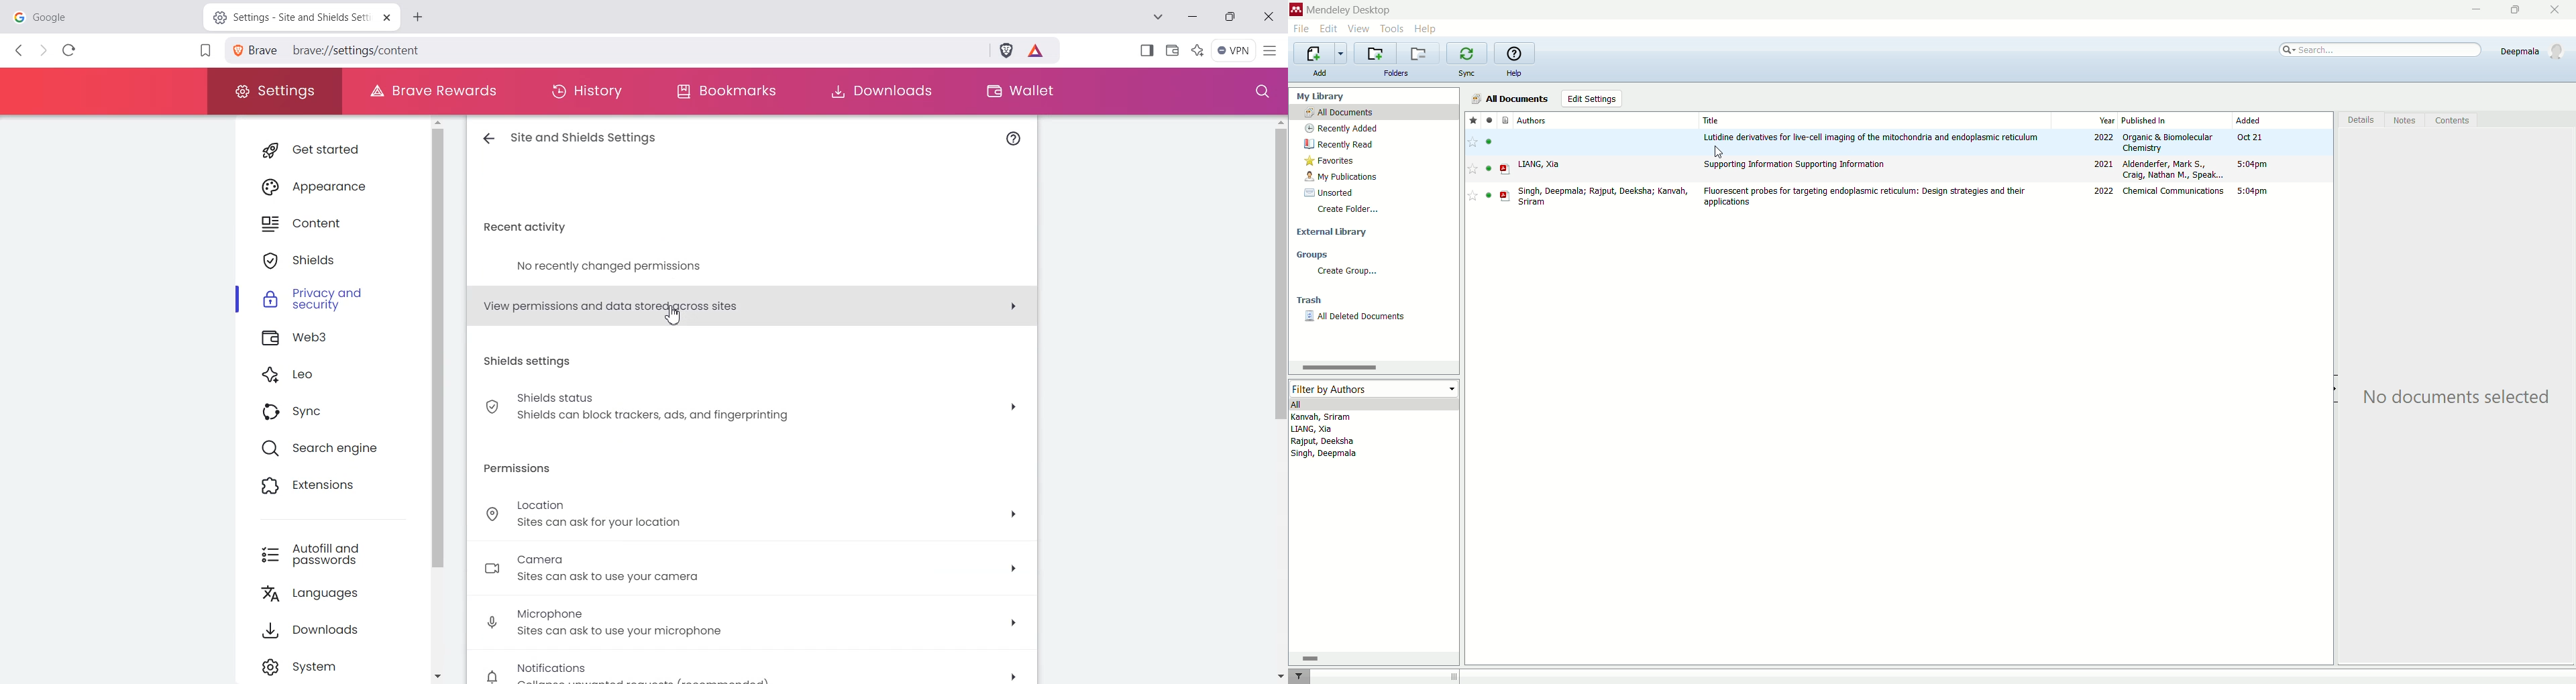 The width and height of the screenshot is (2576, 700). Describe the element at coordinates (1506, 196) in the screenshot. I see `PDF` at that location.